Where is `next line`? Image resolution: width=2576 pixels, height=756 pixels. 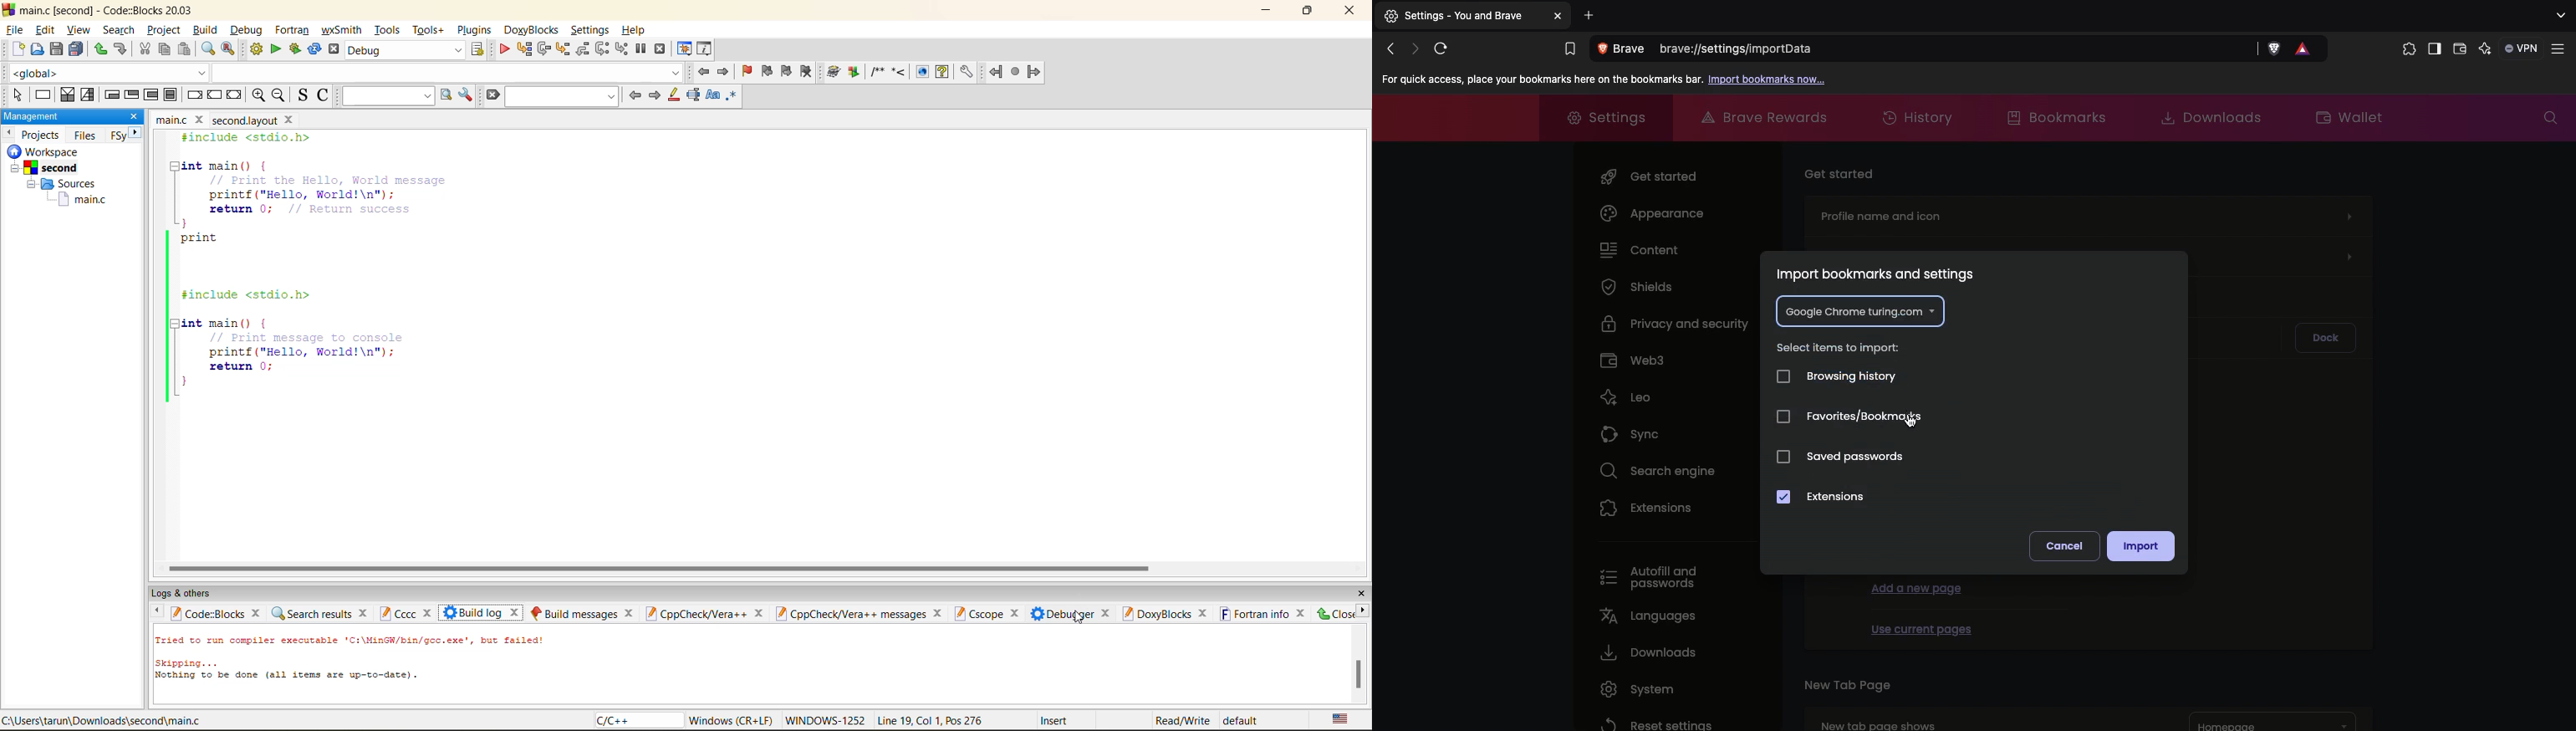
next line is located at coordinates (544, 49).